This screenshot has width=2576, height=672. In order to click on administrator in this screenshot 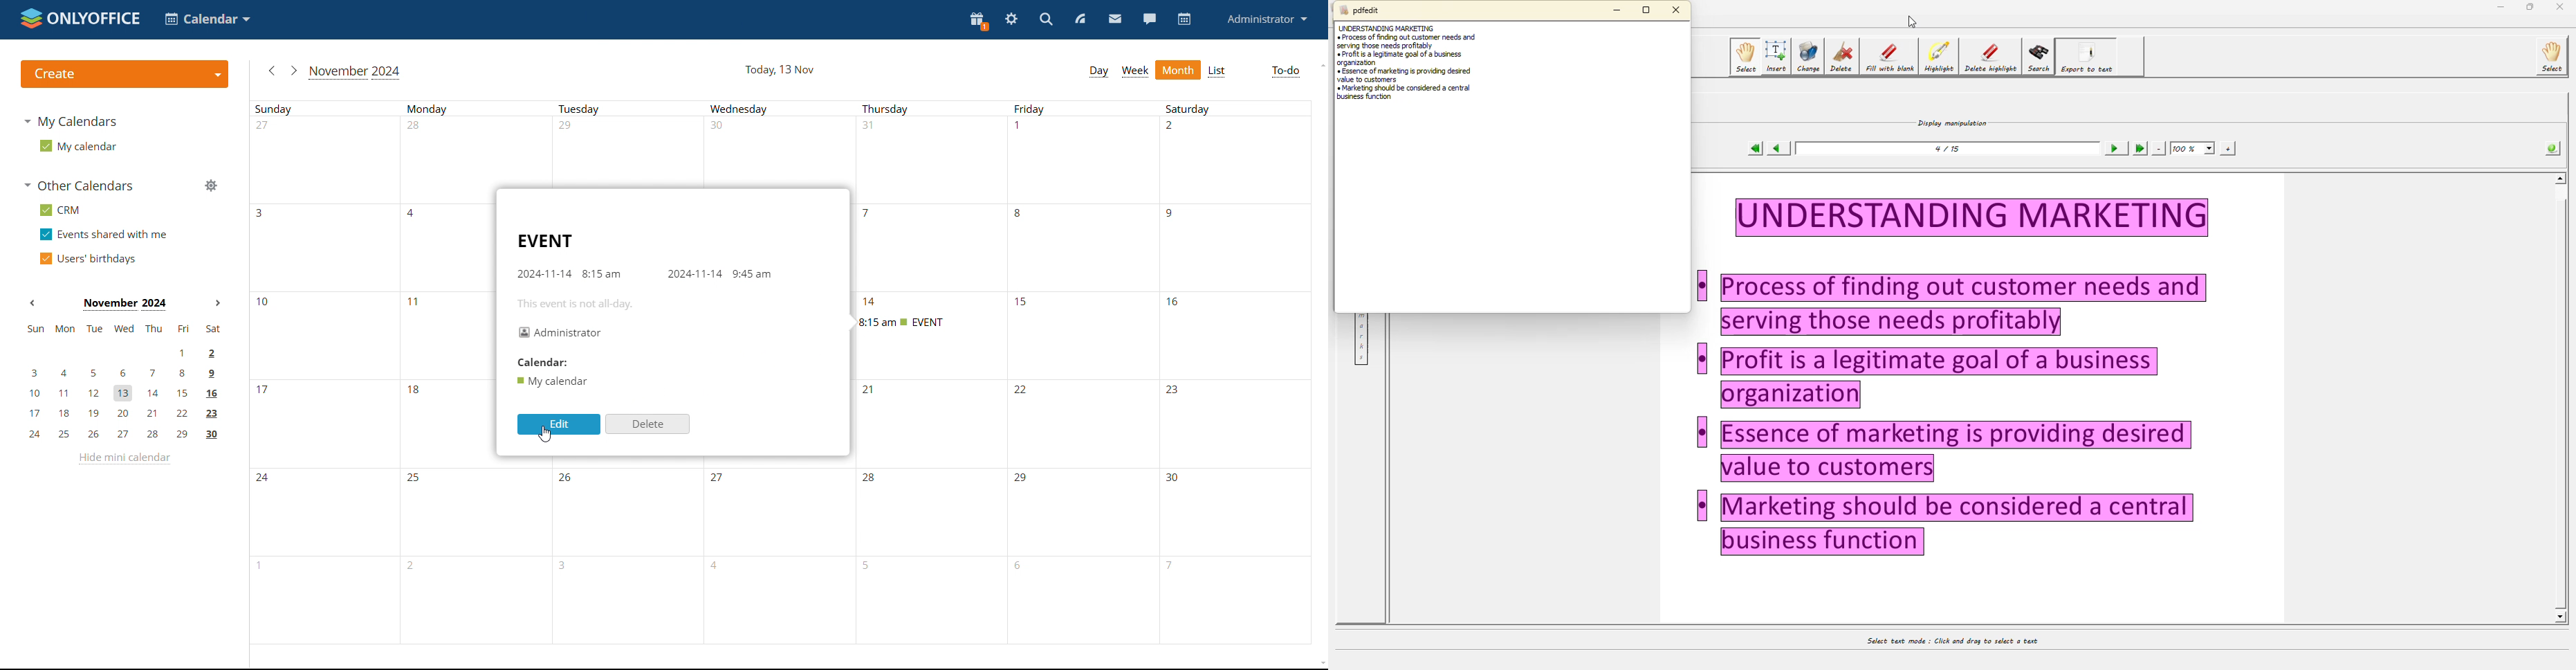, I will do `click(1266, 18)`.